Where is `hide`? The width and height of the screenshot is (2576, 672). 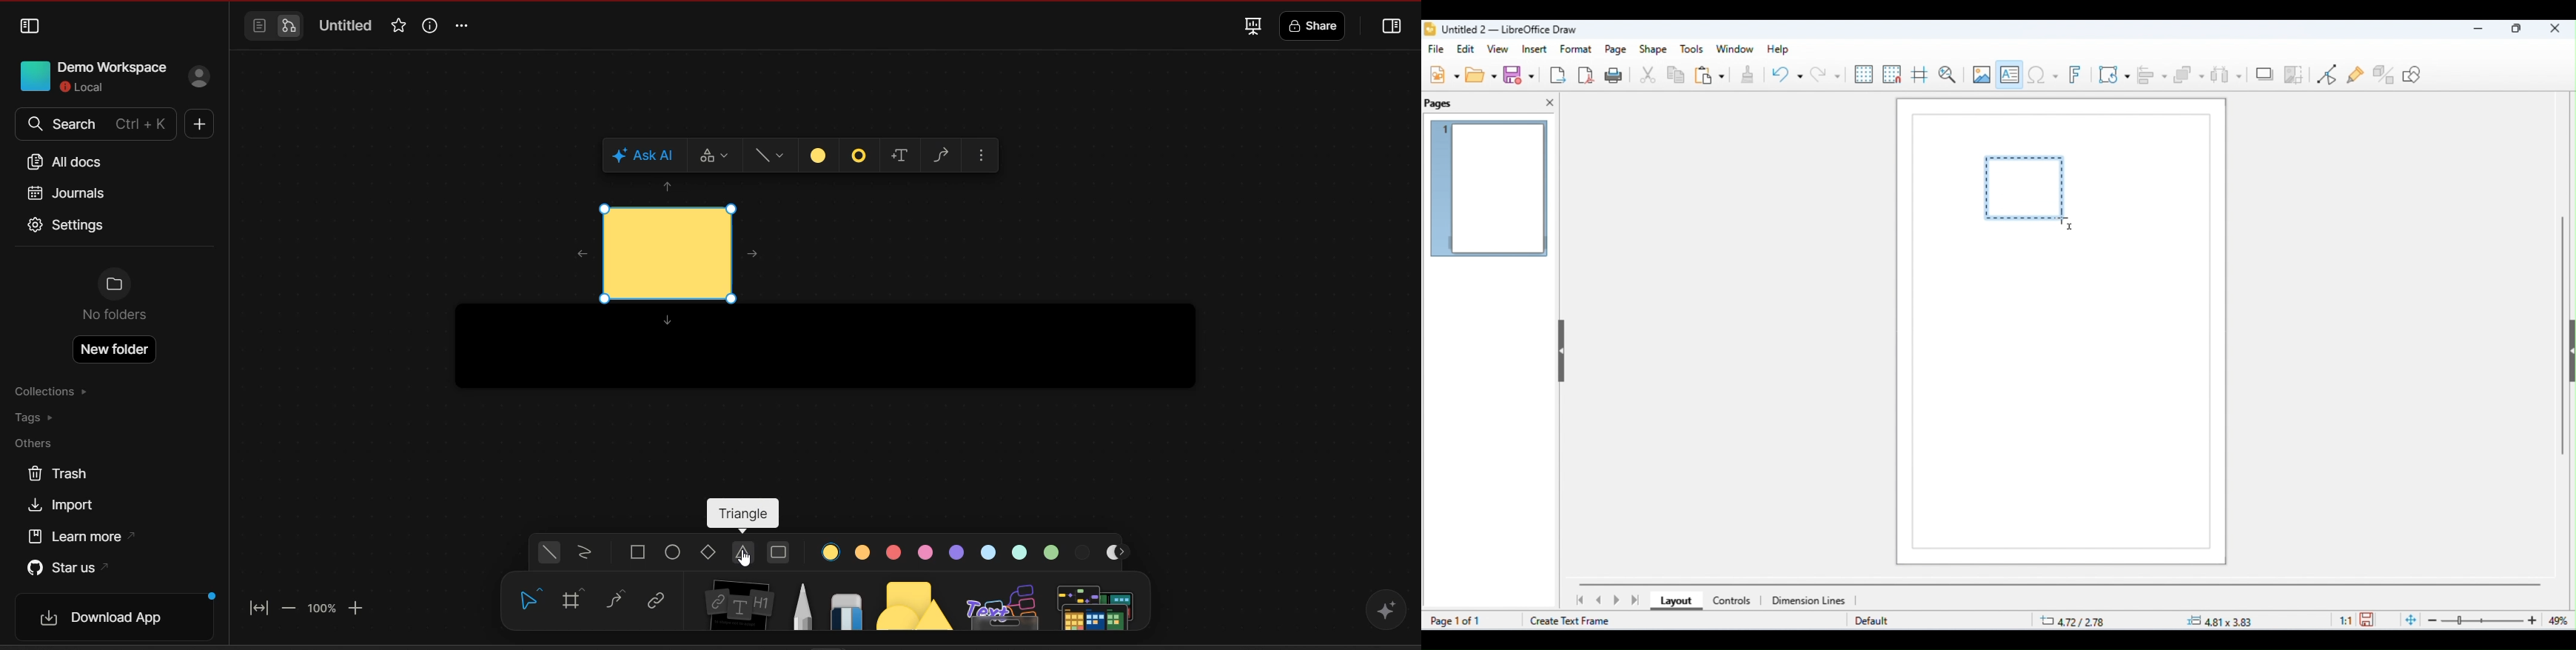
hide is located at coordinates (2569, 354).